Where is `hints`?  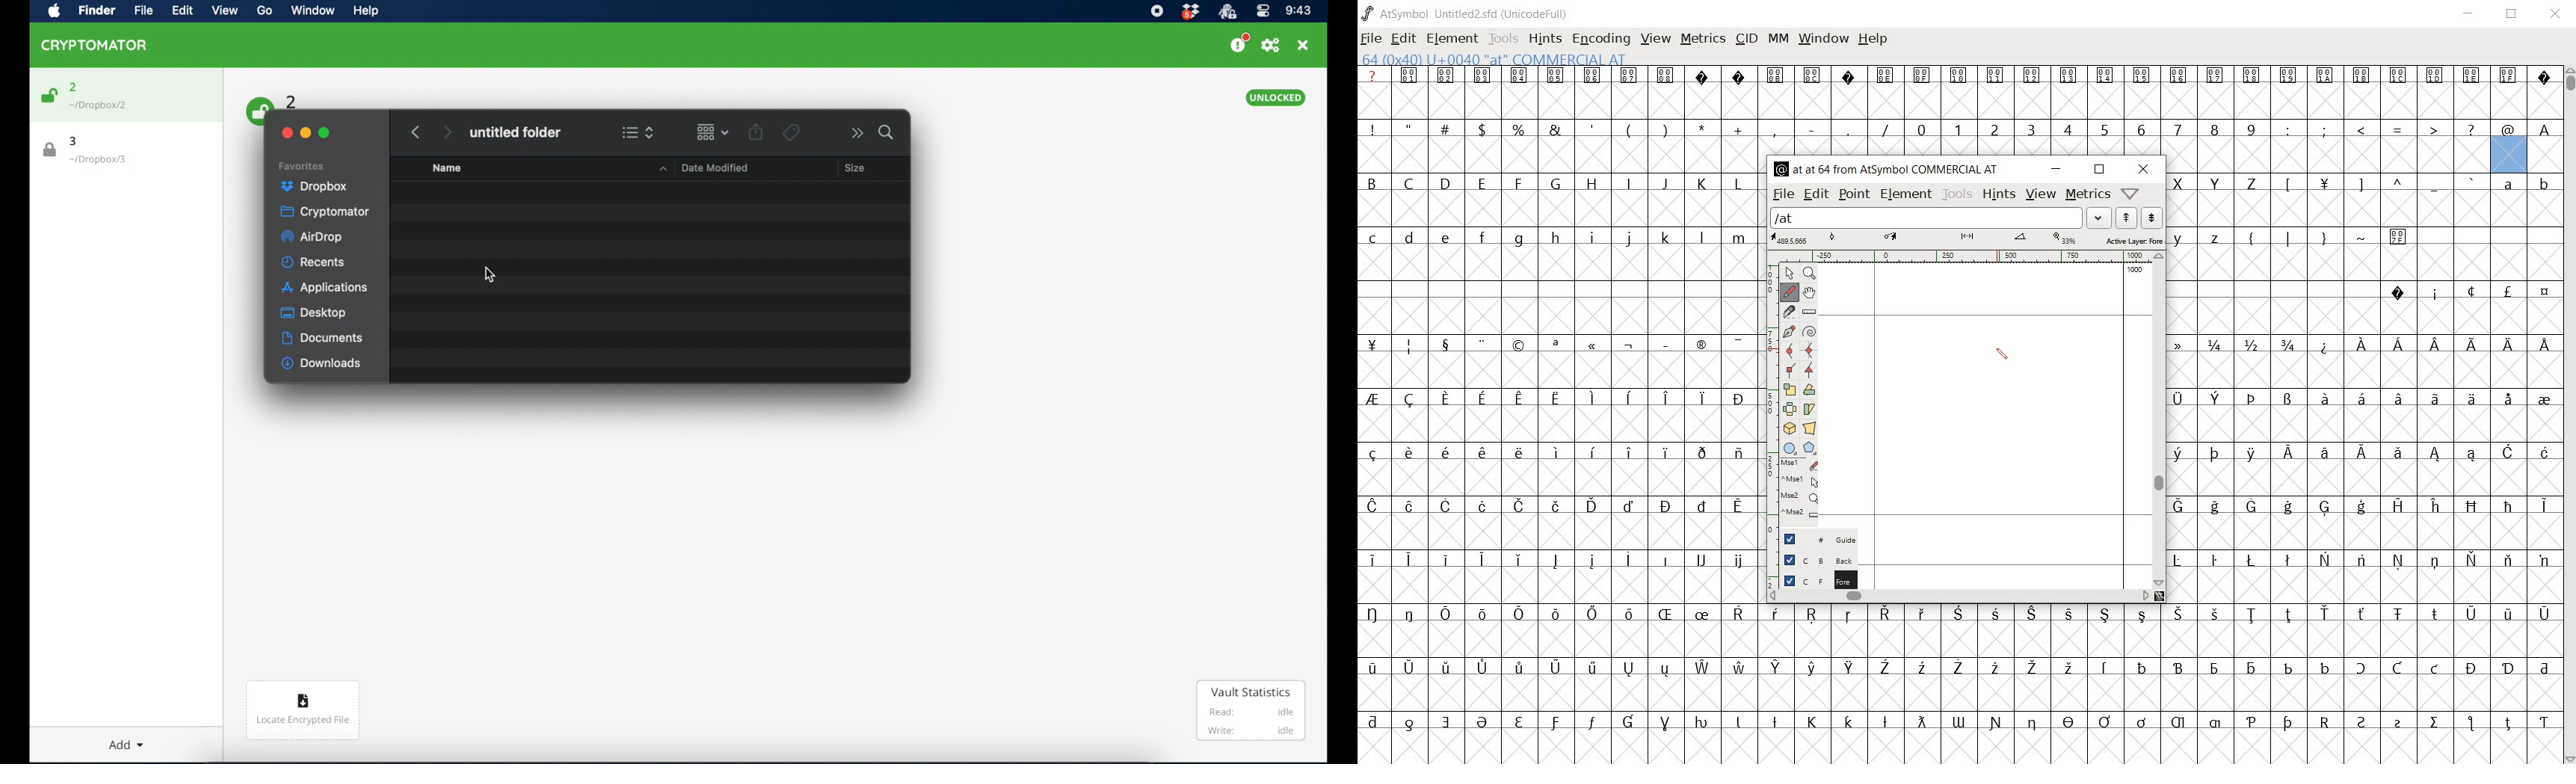
hints is located at coordinates (1999, 194).